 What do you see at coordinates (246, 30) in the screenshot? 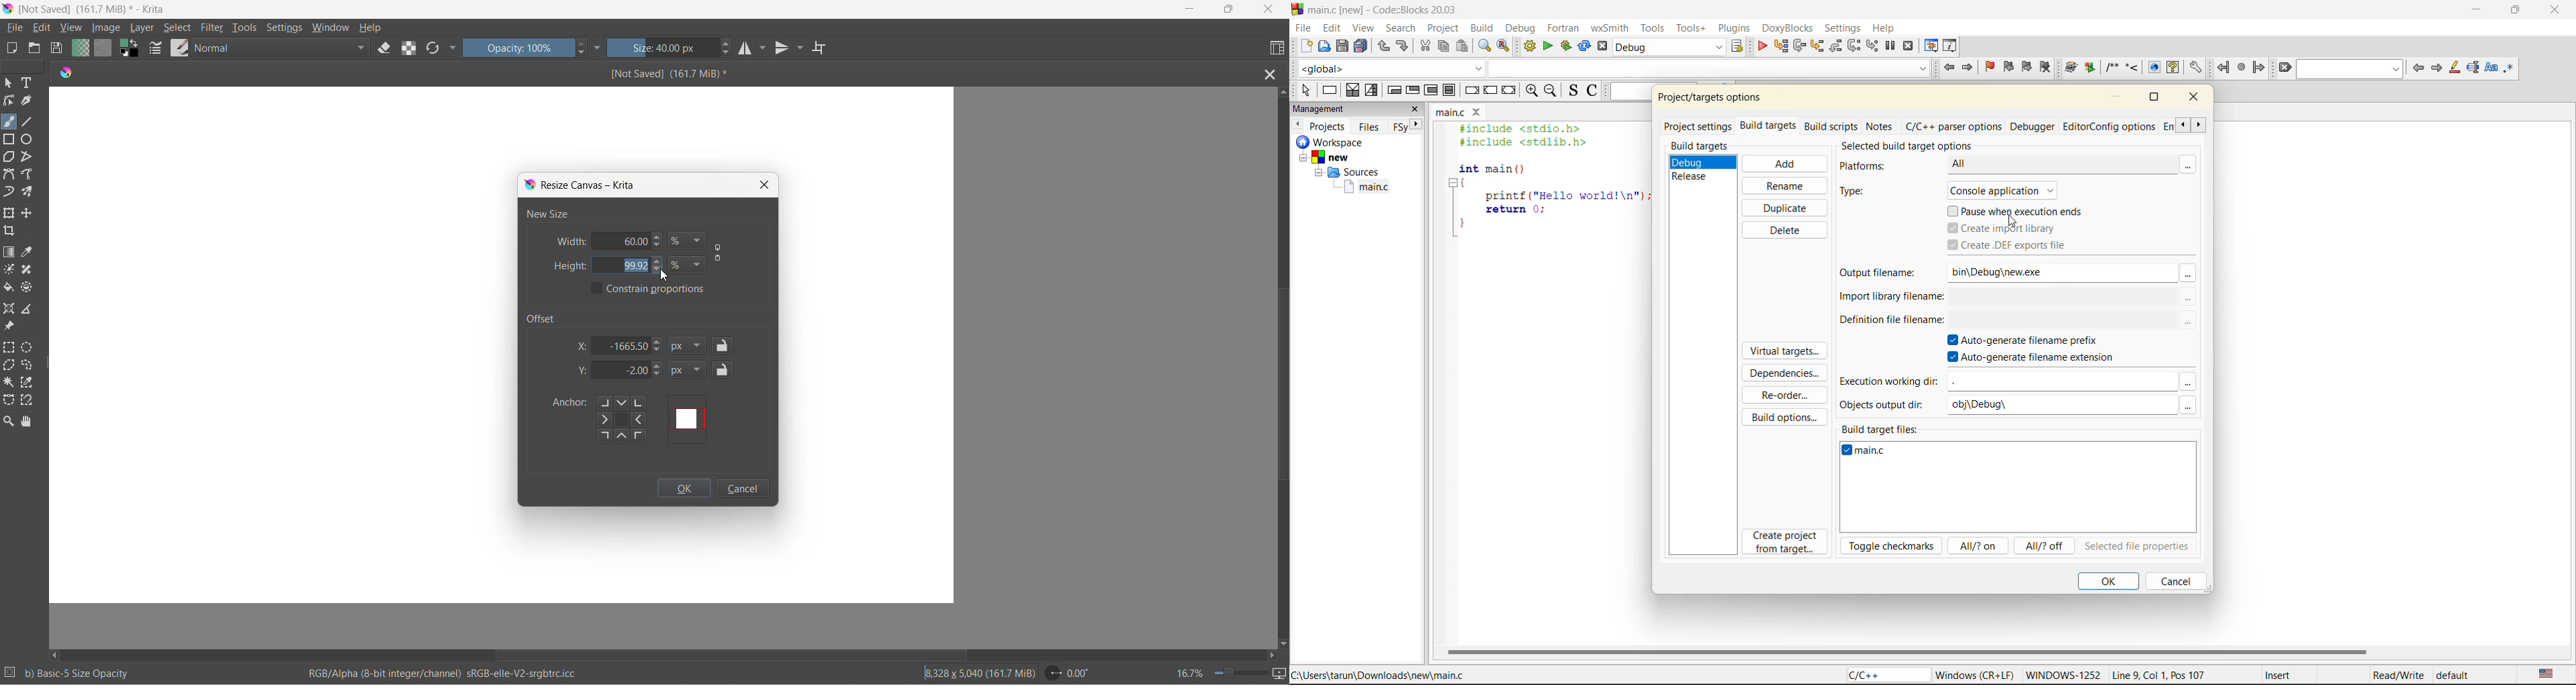
I see `tools` at bounding box center [246, 30].